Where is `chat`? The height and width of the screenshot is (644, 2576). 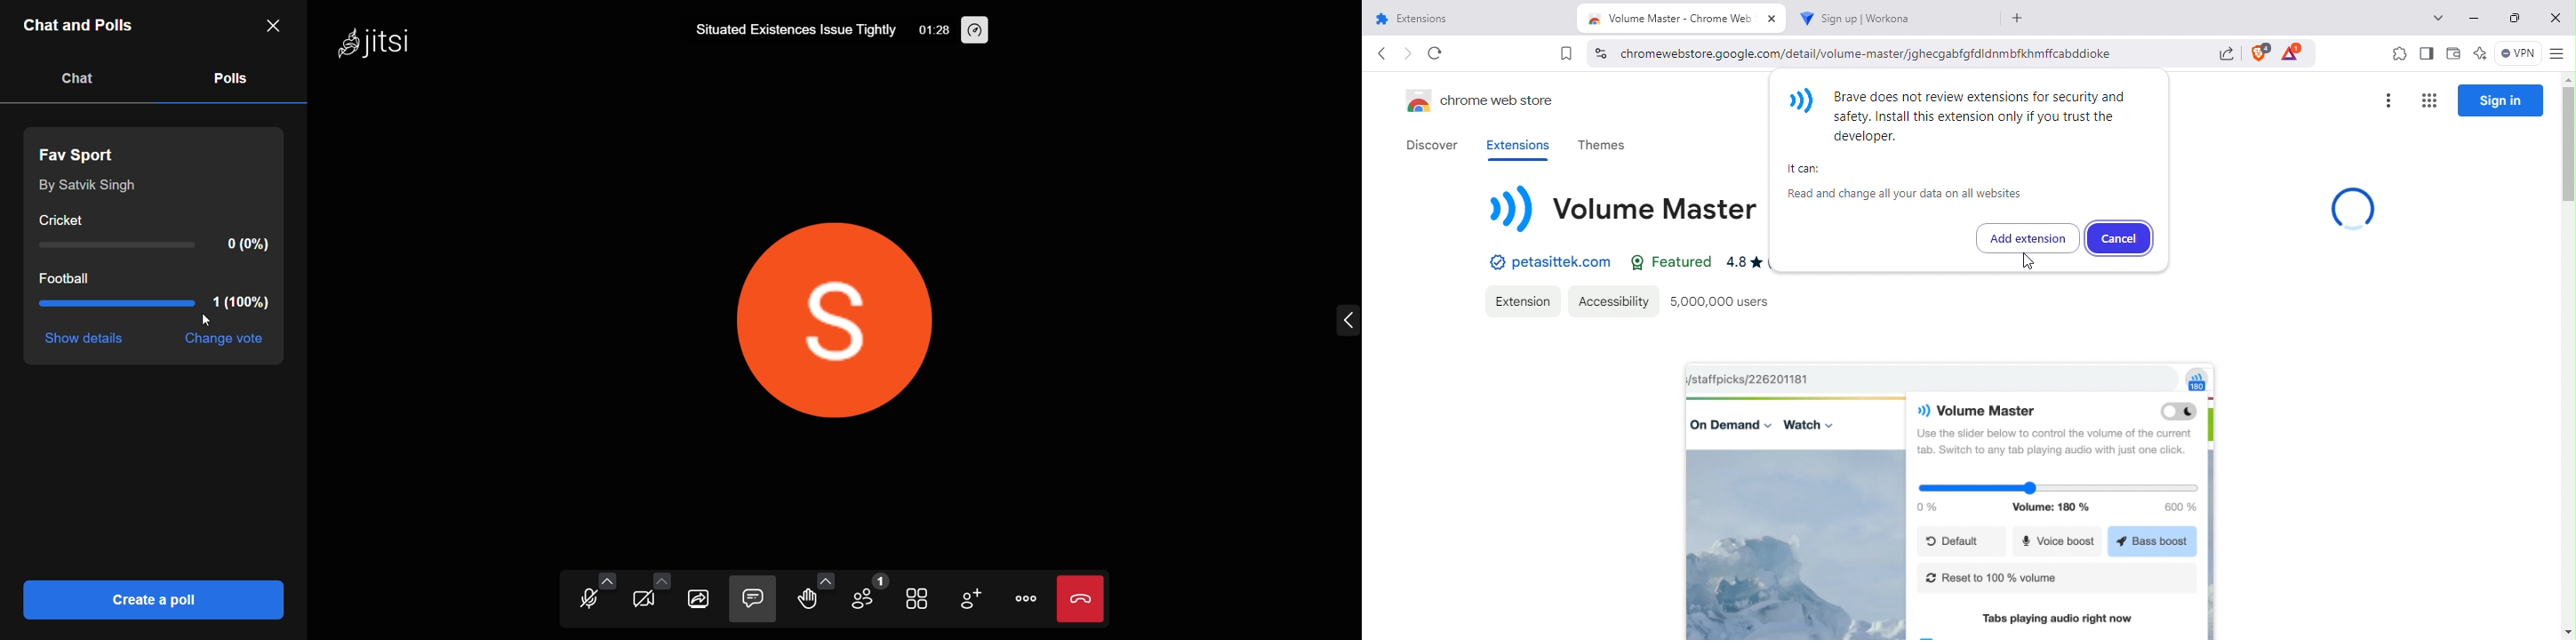
chat is located at coordinates (82, 78).